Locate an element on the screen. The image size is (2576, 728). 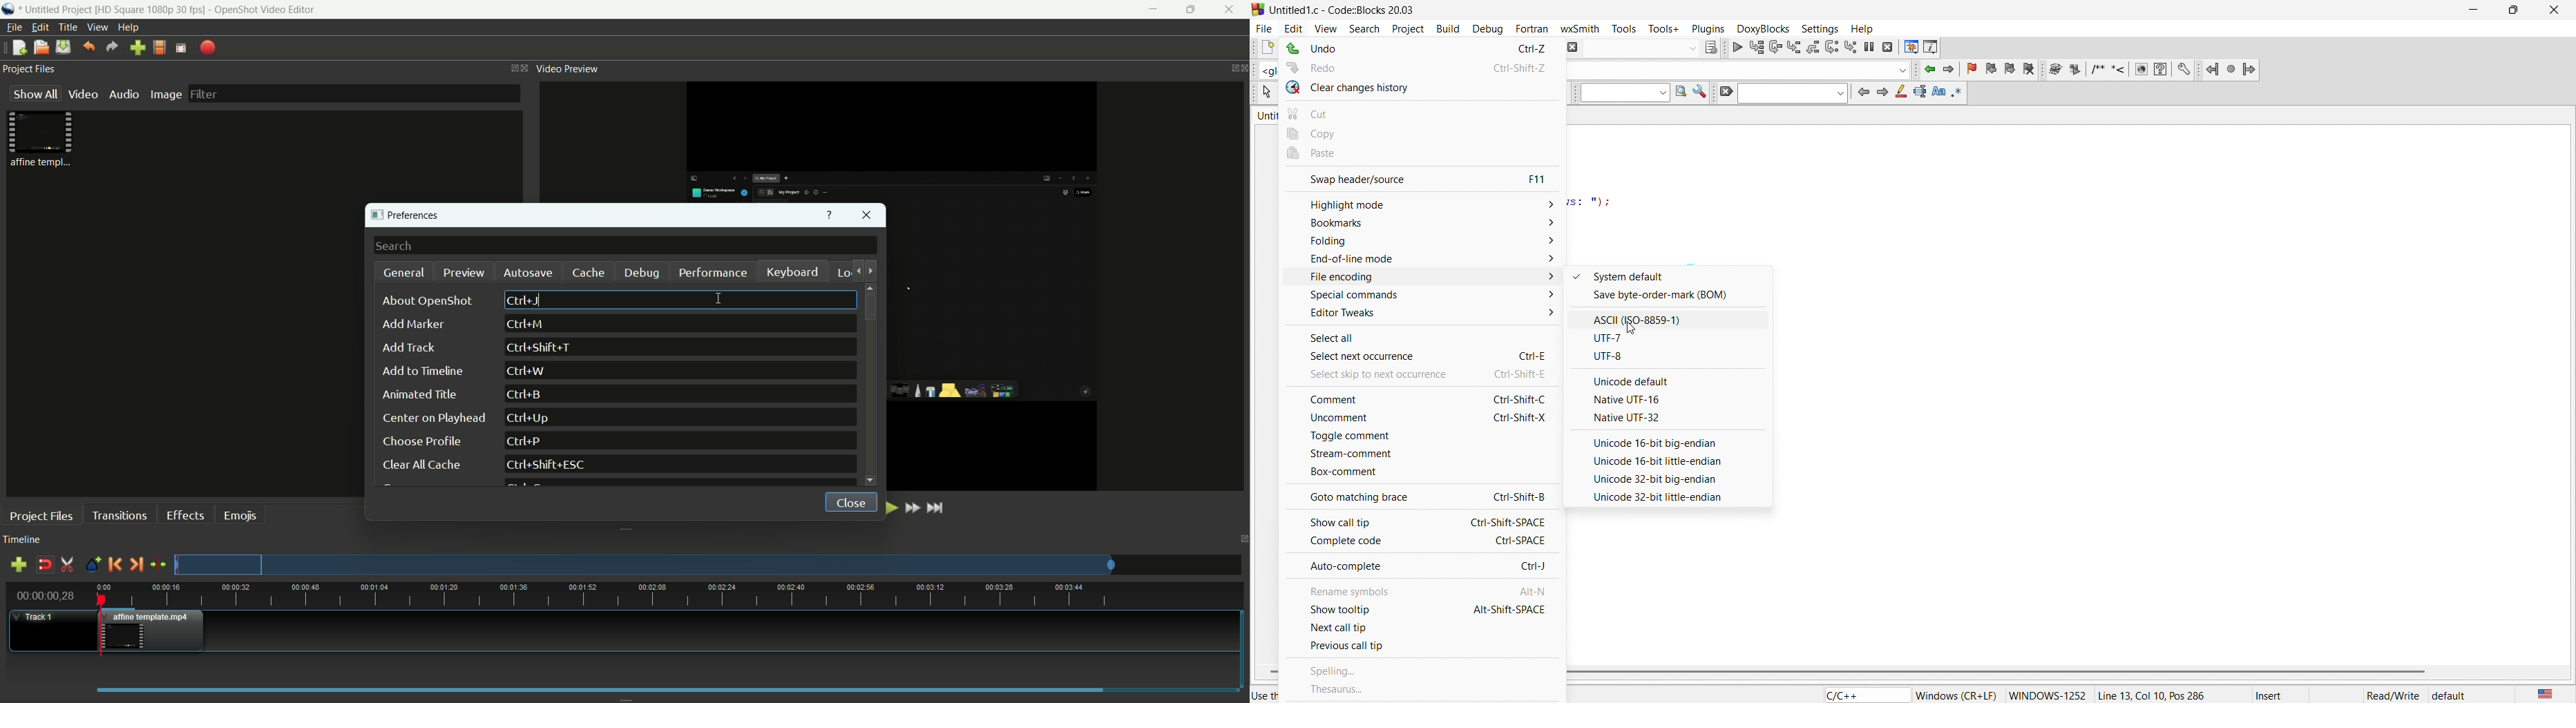
file is located at coordinates (1263, 29).